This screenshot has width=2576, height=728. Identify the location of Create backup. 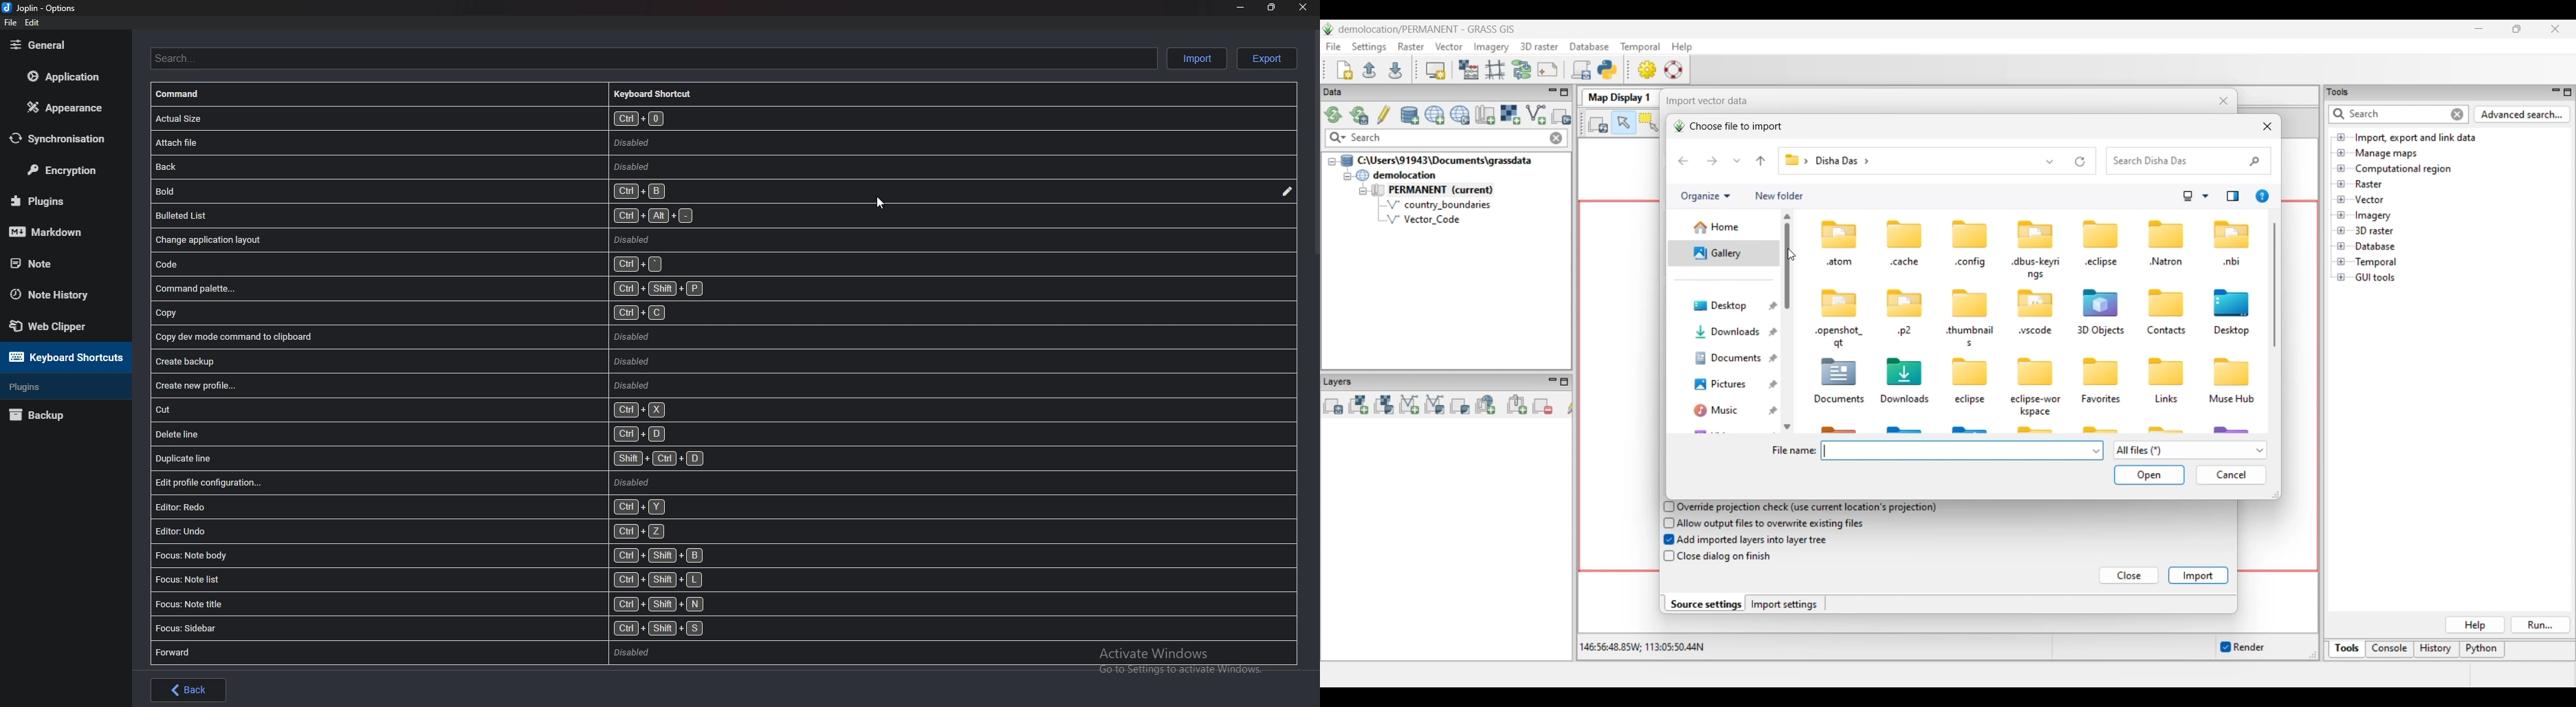
(404, 361).